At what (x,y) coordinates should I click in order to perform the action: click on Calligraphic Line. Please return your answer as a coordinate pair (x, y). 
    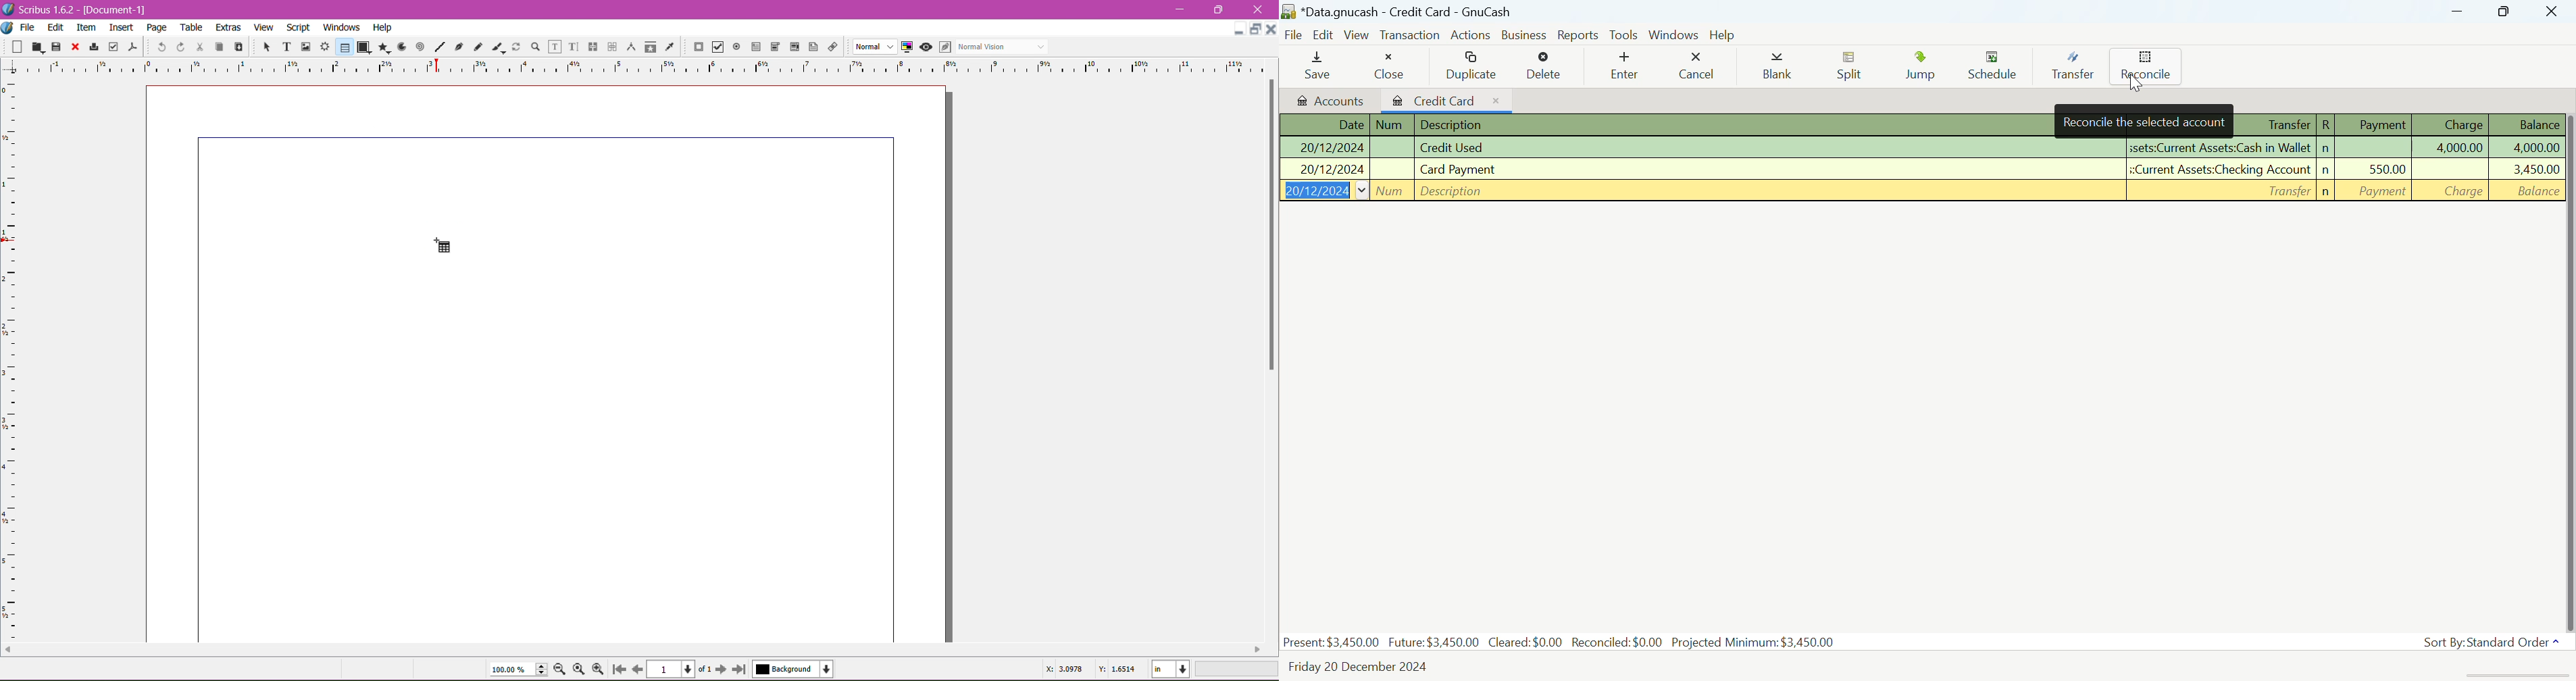
    Looking at the image, I should click on (498, 45).